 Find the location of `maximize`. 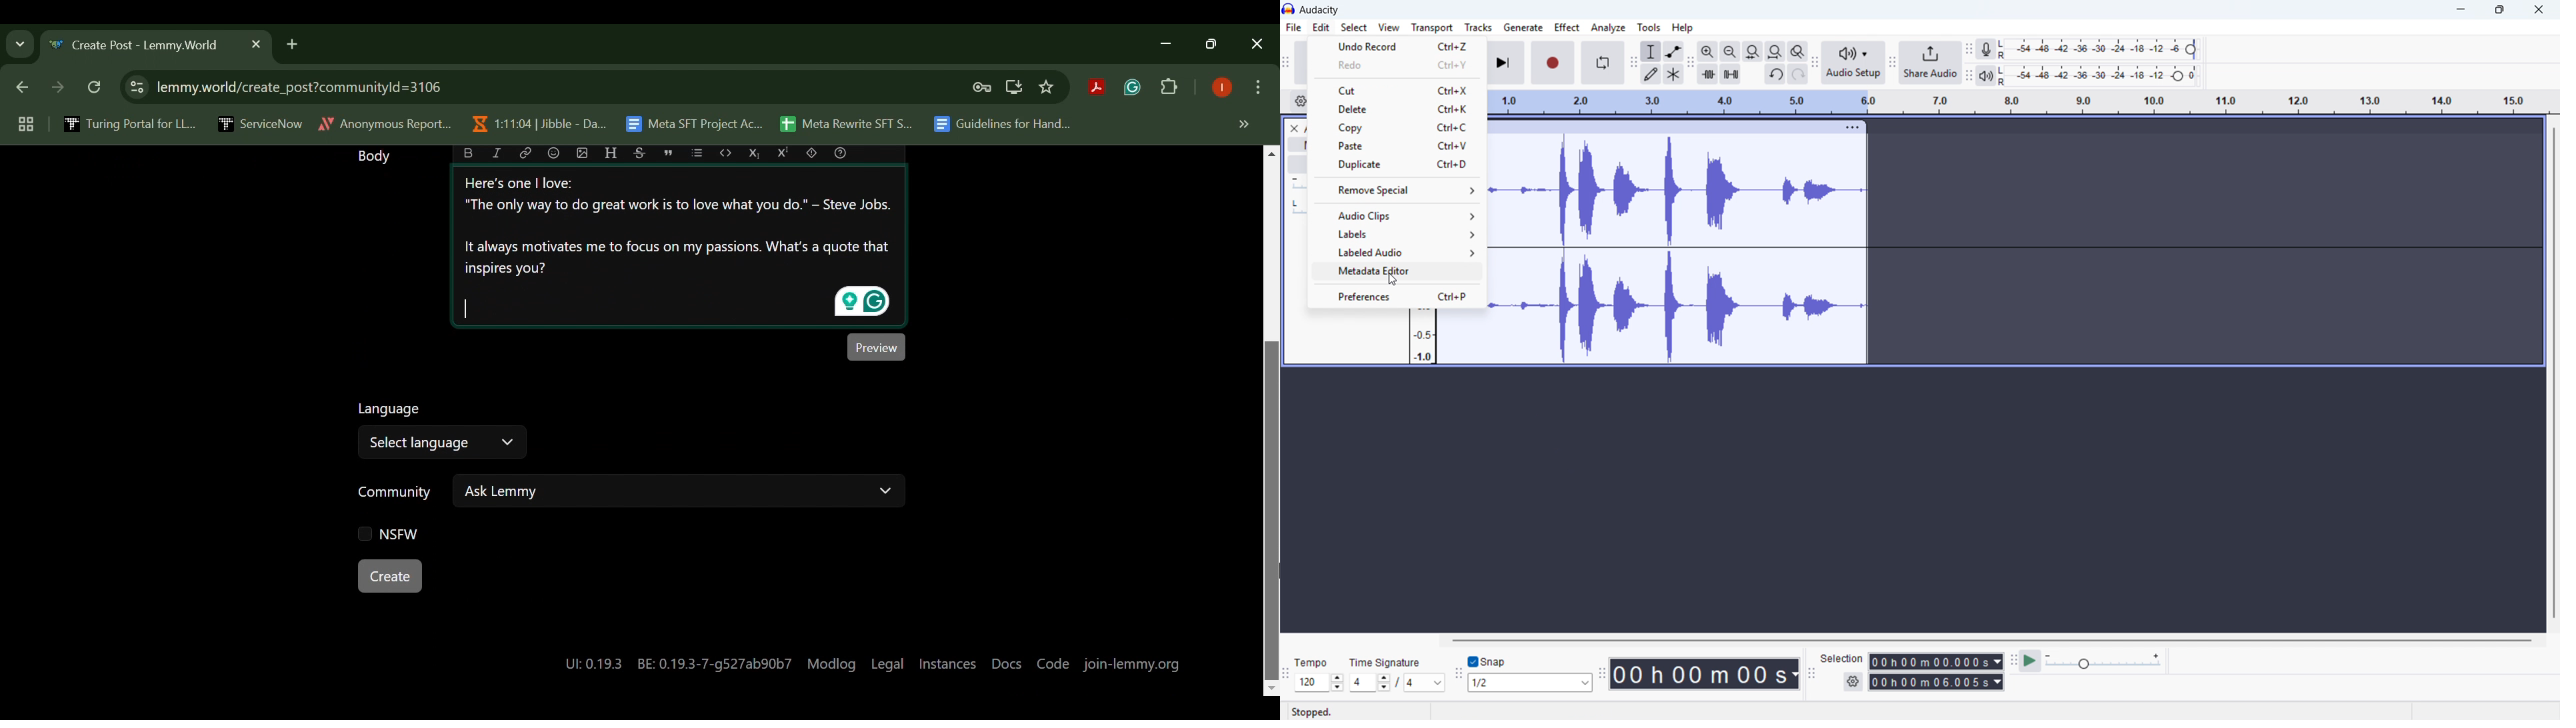

maximize is located at coordinates (2501, 10).